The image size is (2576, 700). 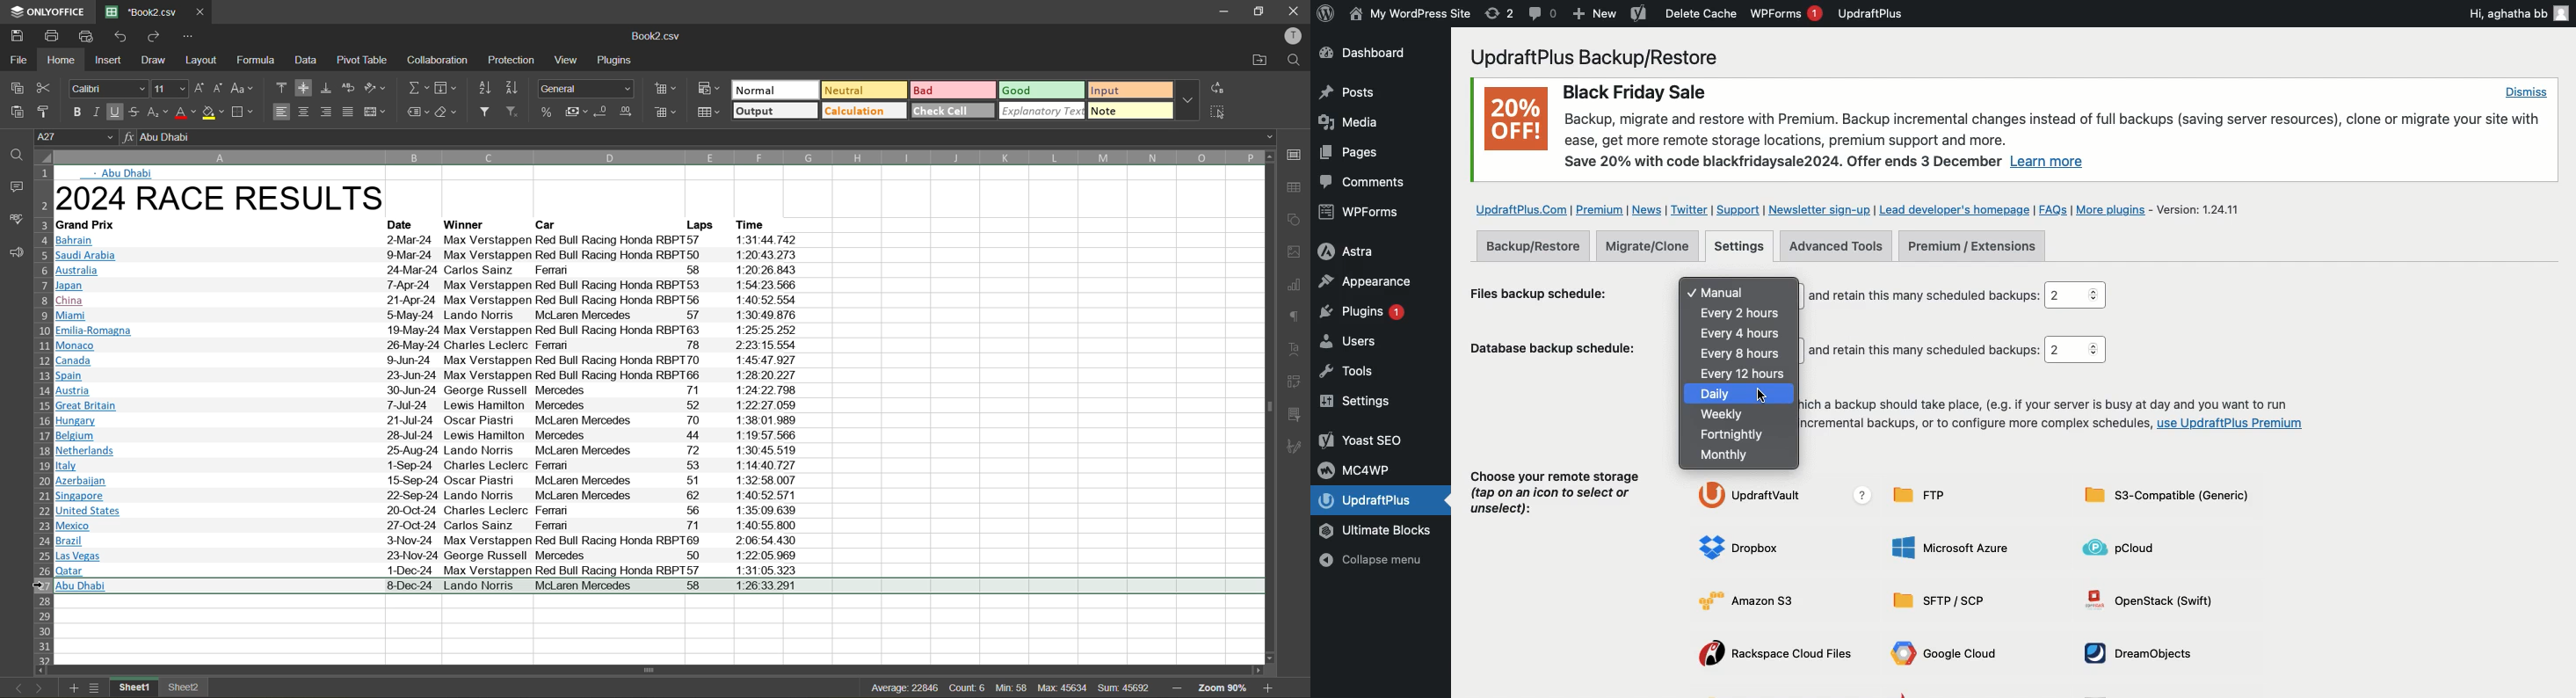 What do you see at coordinates (427, 270) in the screenshot?
I see `text info` at bounding box center [427, 270].